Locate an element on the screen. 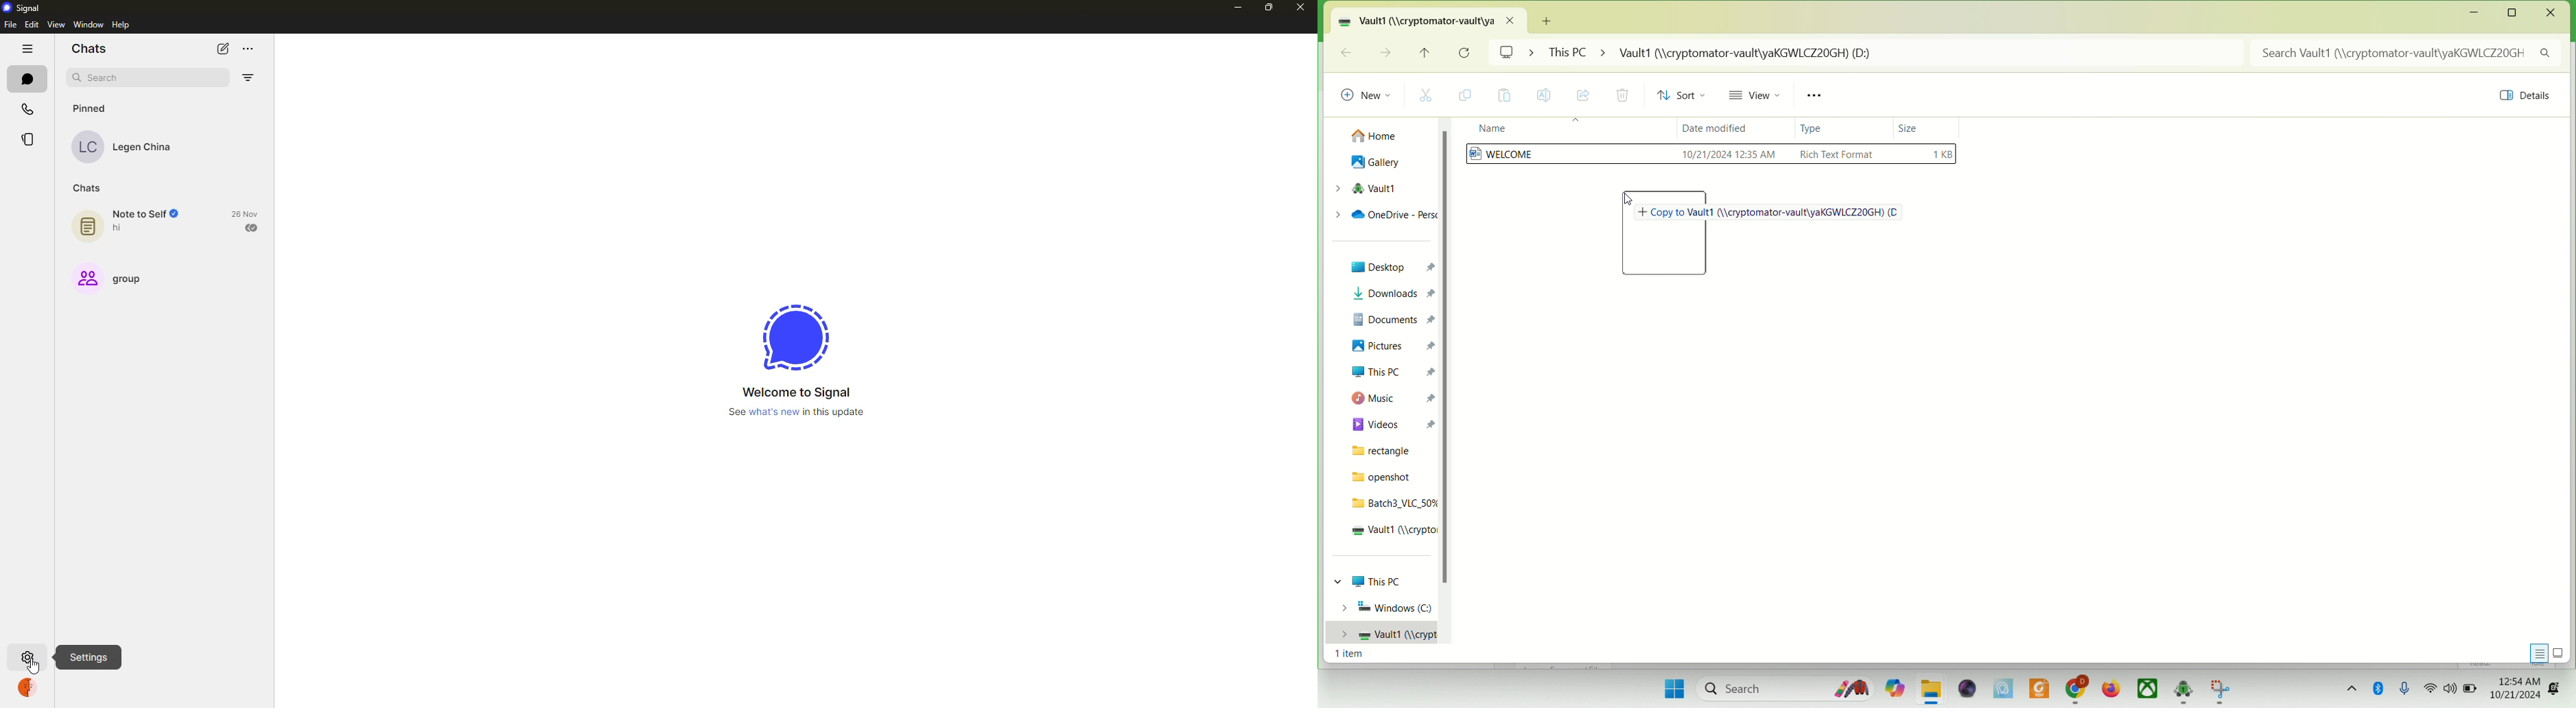 Image resolution: width=2576 pixels, height=728 pixels. size is located at coordinates (1909, 127).